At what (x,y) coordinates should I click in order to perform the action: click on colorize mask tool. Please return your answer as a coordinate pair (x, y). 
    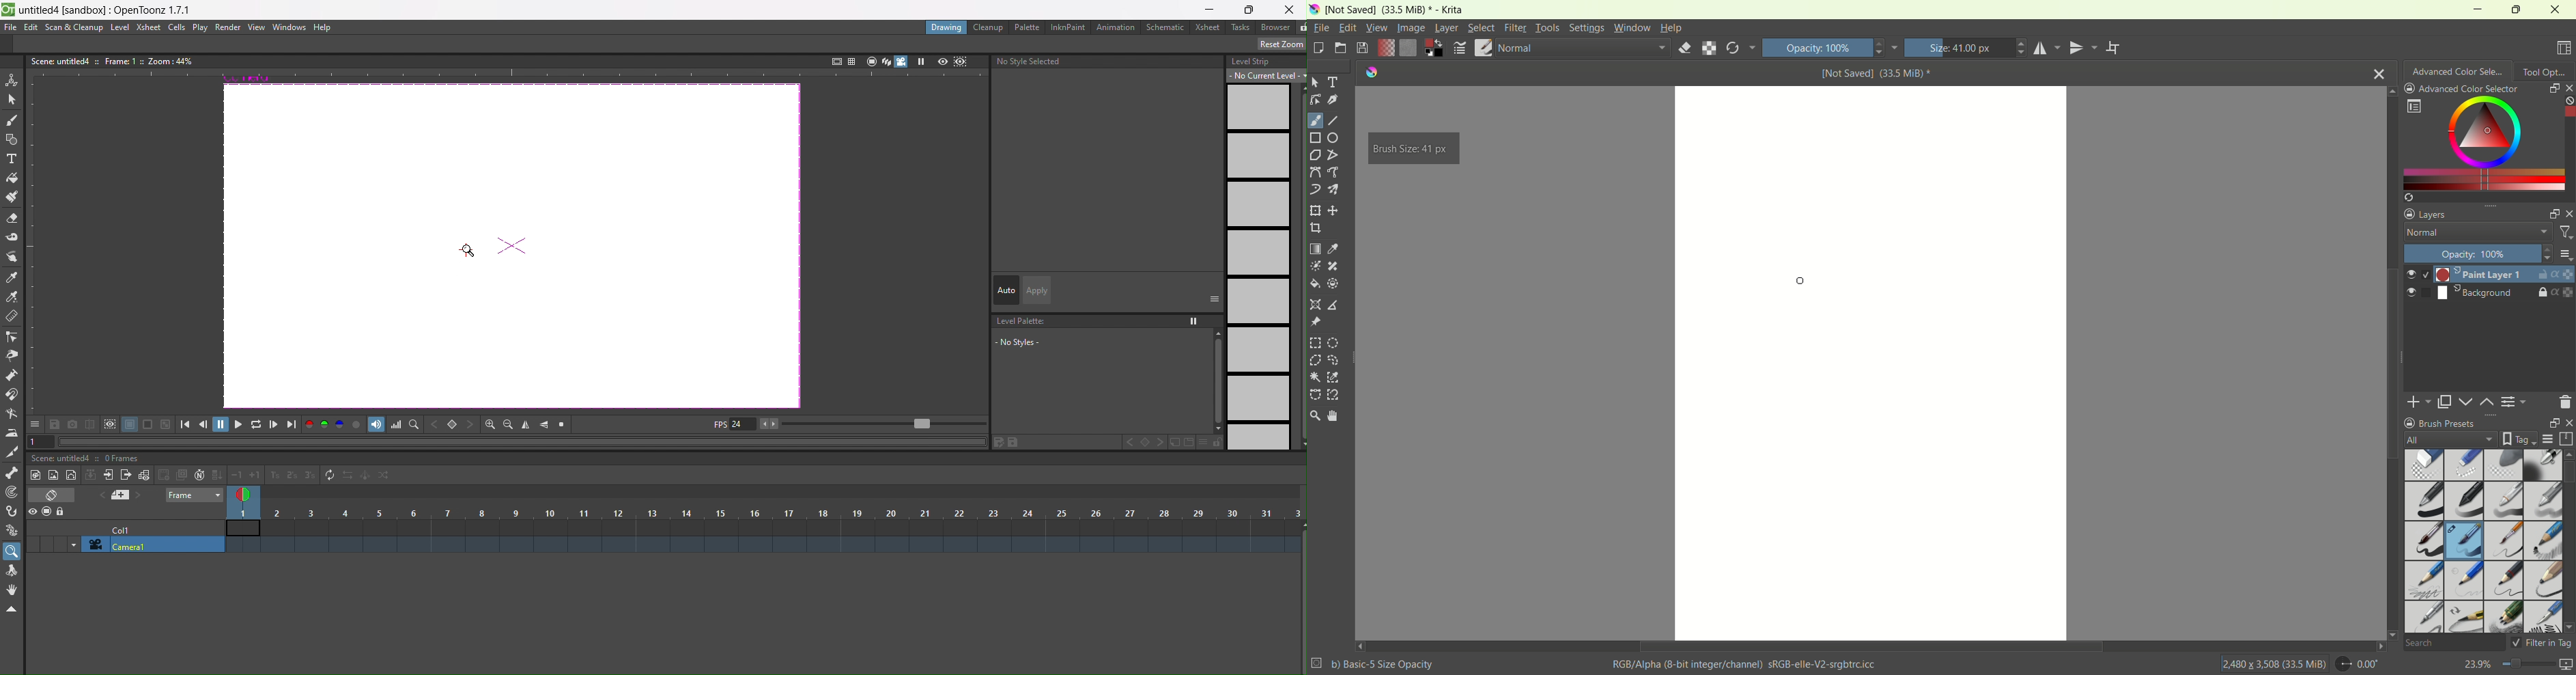
    Looking at the image, I should click on (1316, 266).